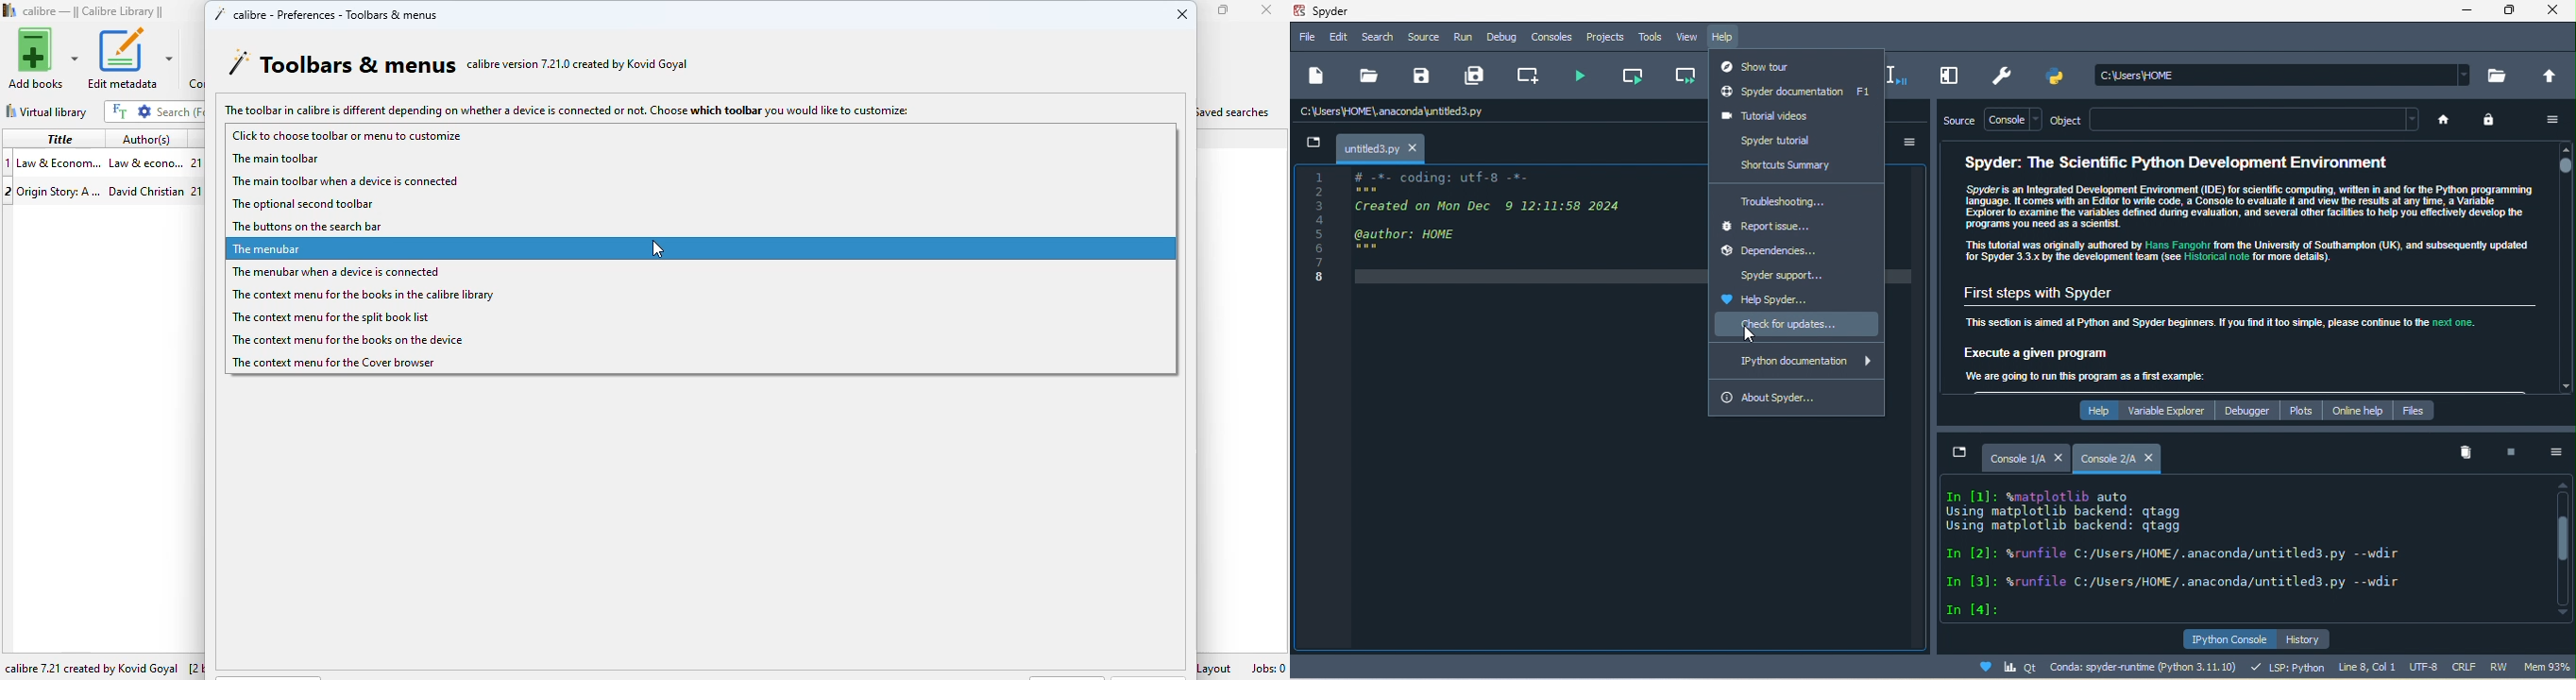  Describe the element at coordinates (1789, 140) in the screenshot. I see `spyder tutorial` at that location.